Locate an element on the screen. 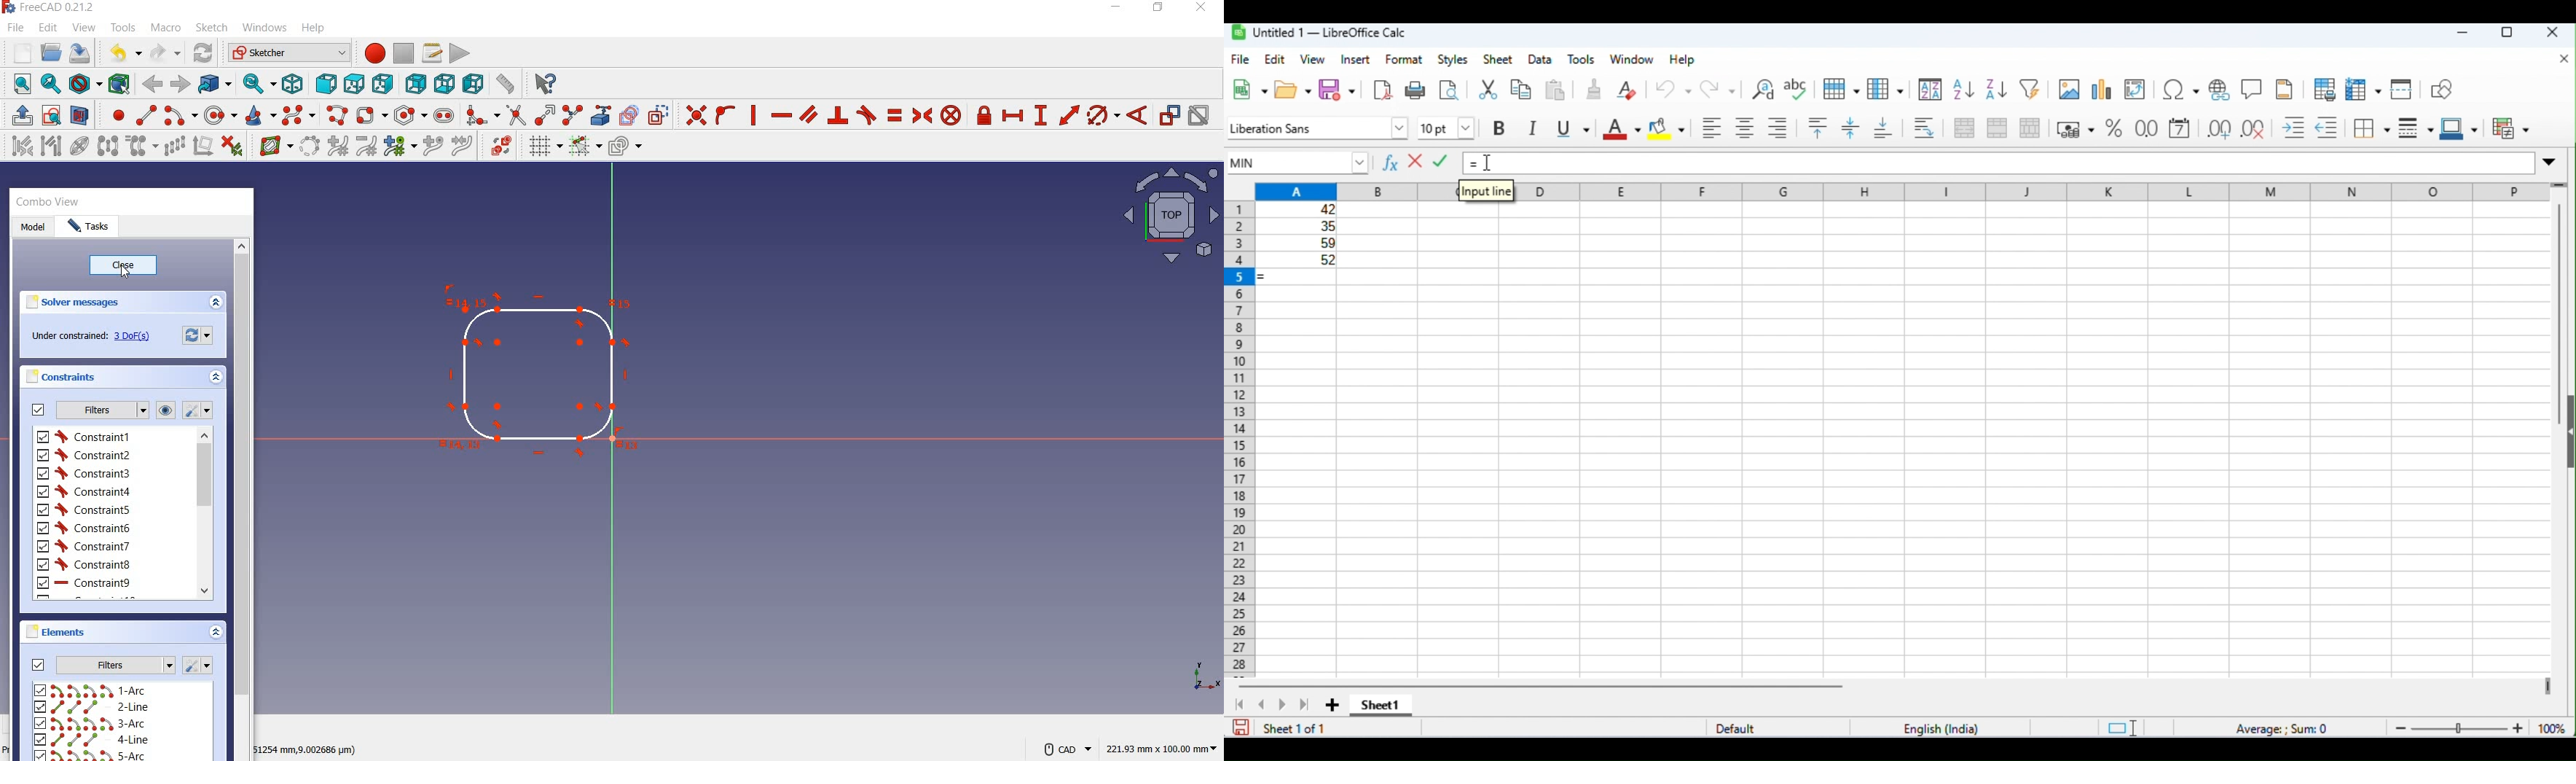 The height and width of the screenshot is (784, 2576). filters is located at coordinates (90, 411).